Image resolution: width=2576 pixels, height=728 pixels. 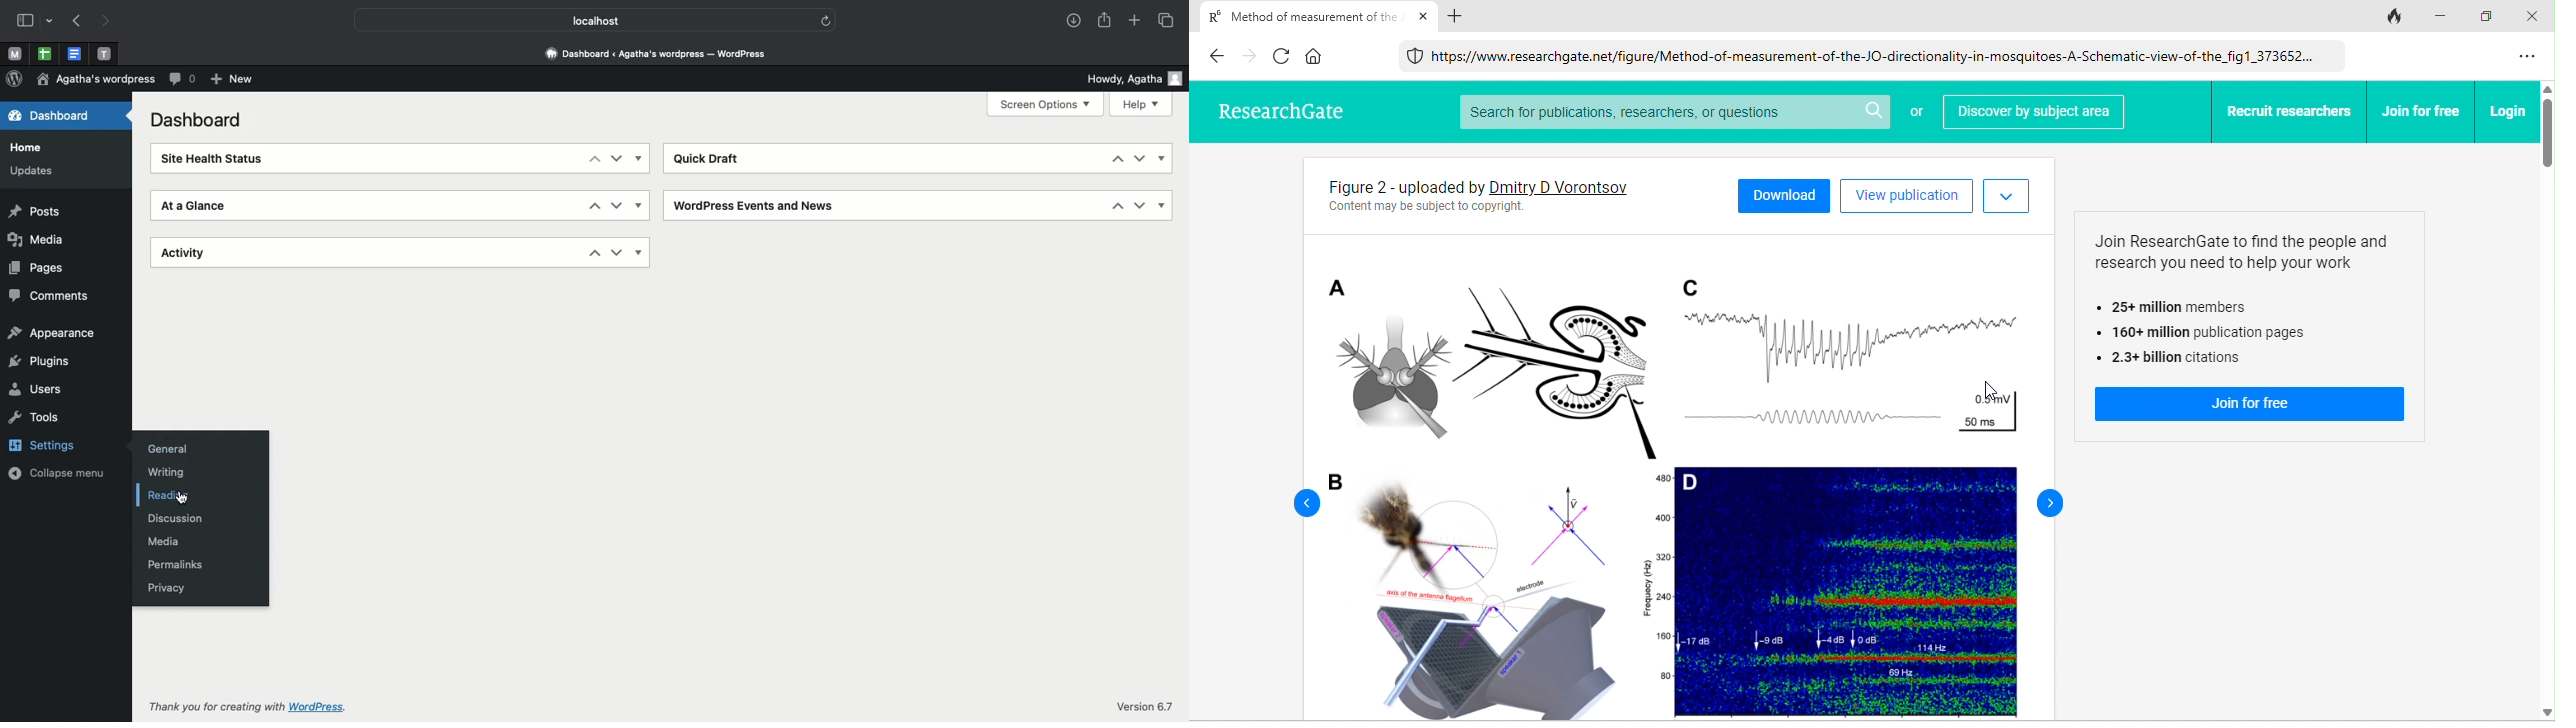 What do you see at coordinates (235, 80) in the screenshot?
I see `New` at bounding box center [235, 80].